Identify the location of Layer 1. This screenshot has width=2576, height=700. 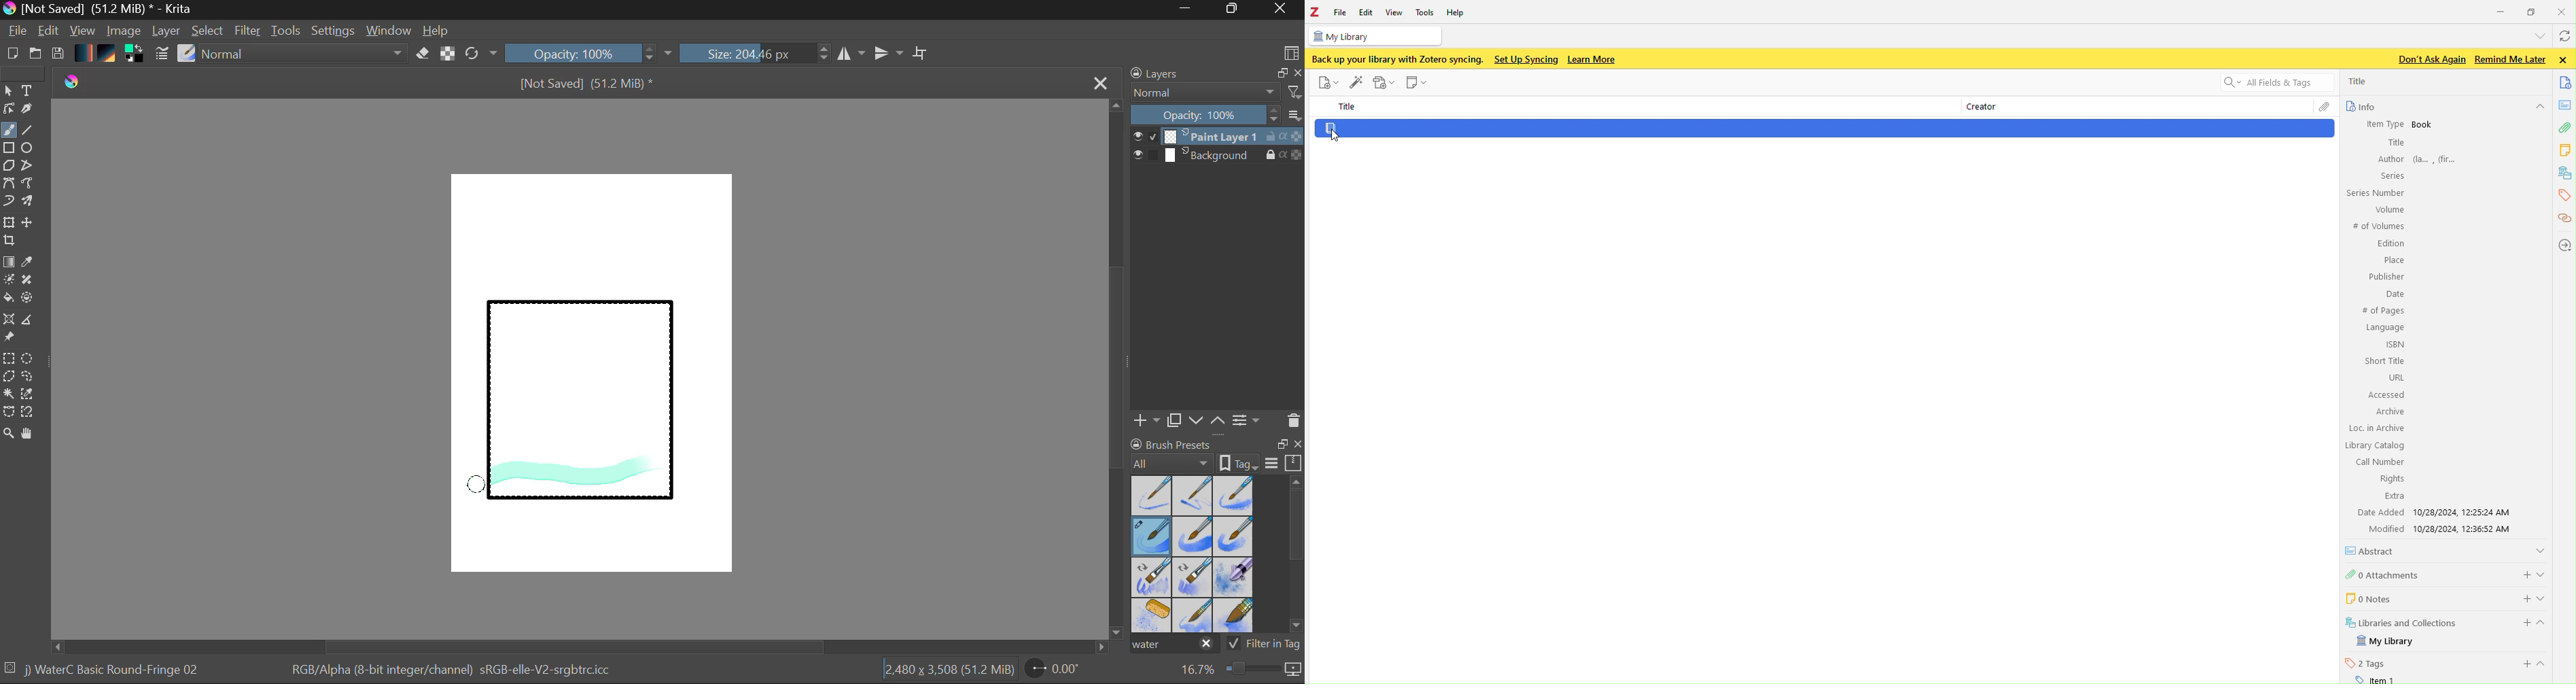
(1218, 138).